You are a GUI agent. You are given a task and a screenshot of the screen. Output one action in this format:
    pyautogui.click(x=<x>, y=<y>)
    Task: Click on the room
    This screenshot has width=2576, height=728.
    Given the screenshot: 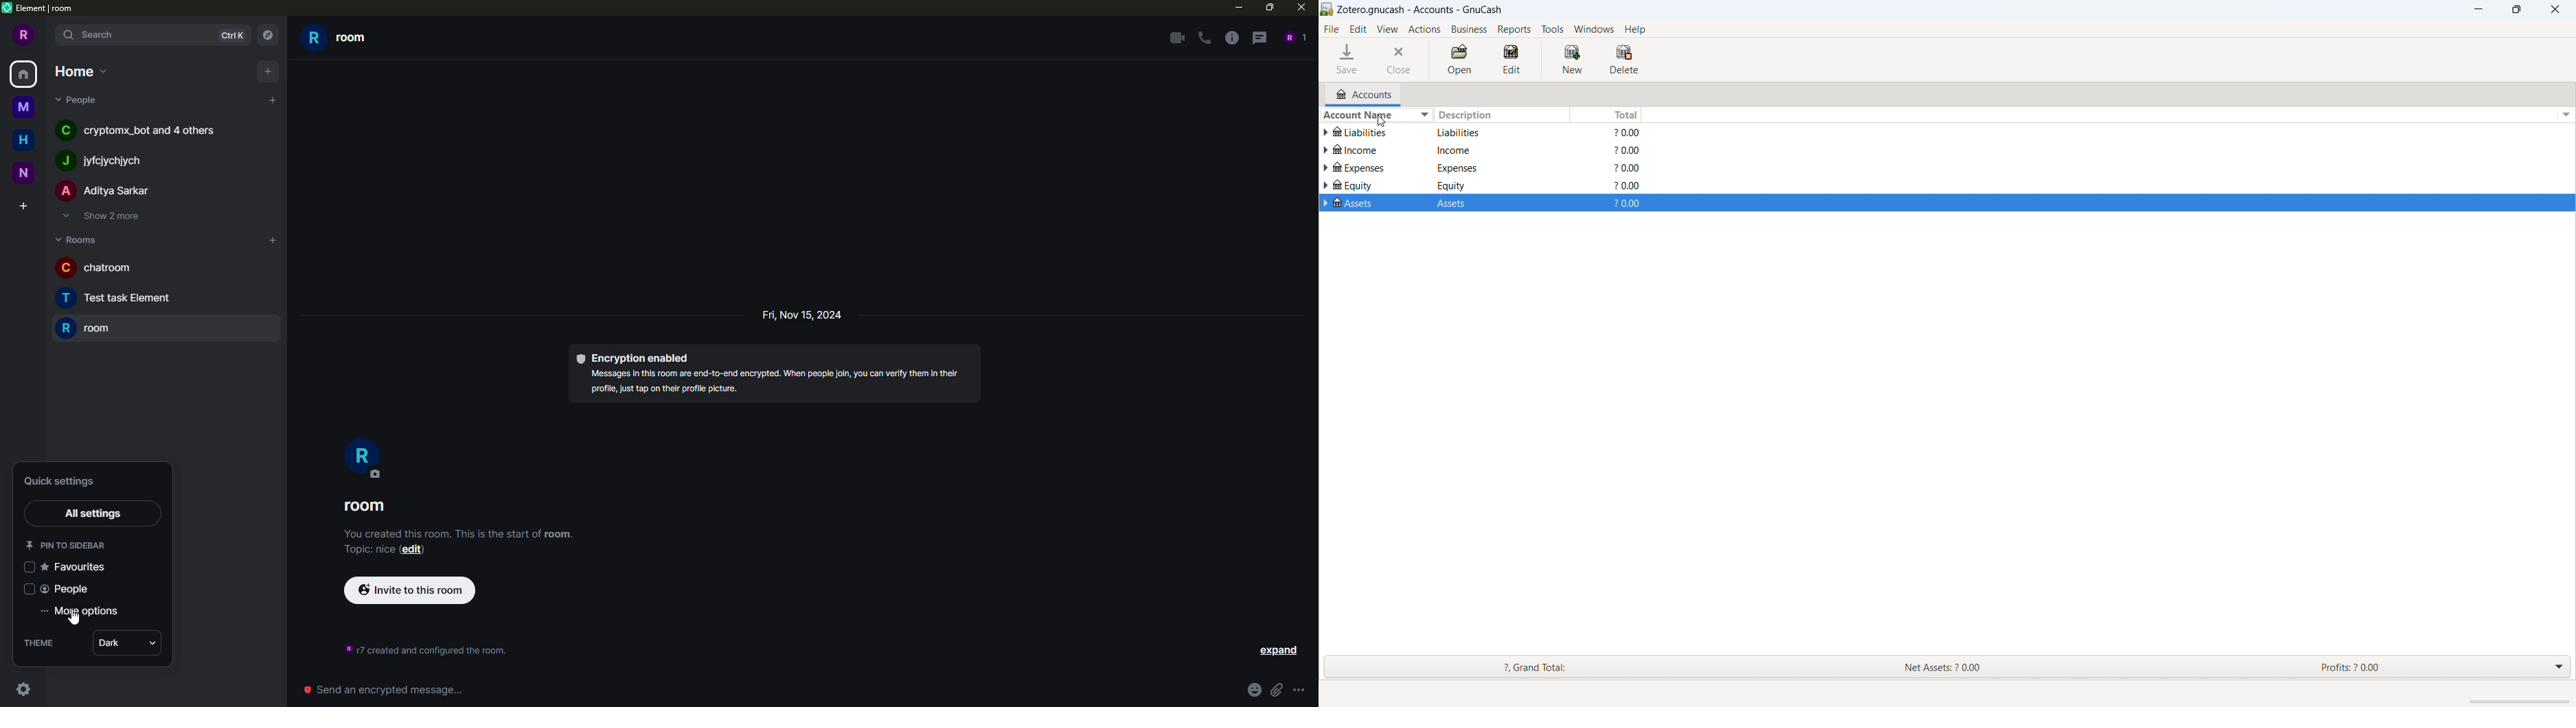 What is the action you would take?
    pyautogui.click(x=89, y=329)
    